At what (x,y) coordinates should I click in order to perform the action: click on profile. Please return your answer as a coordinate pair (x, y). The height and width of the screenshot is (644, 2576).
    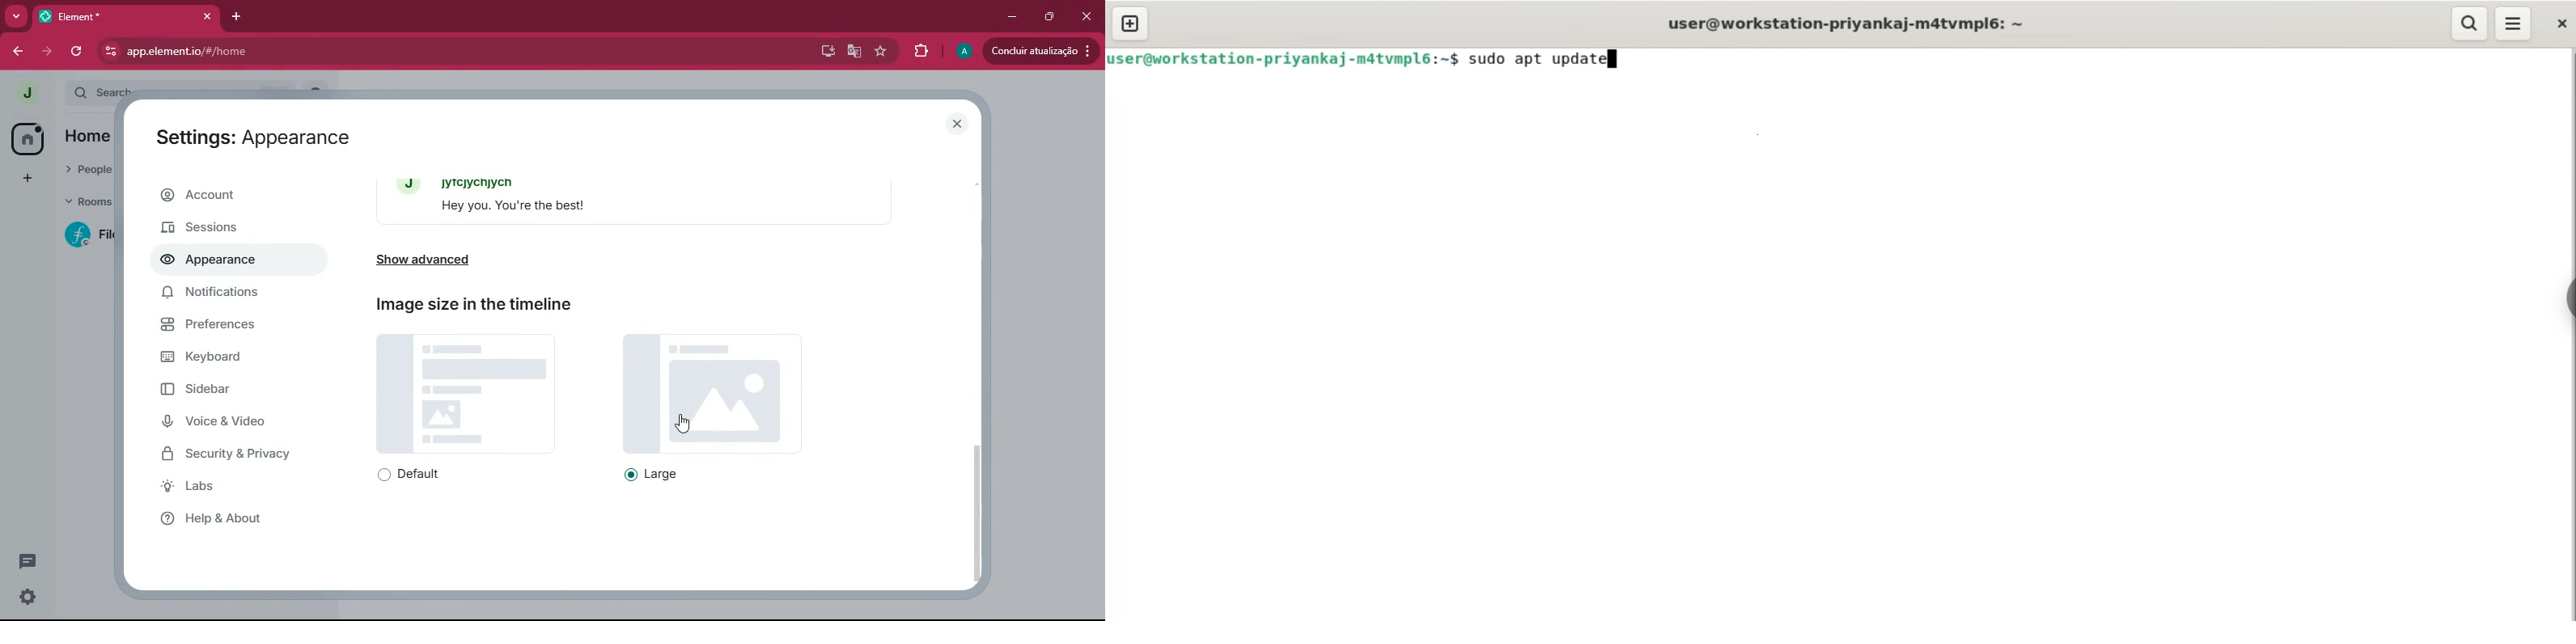
    Looking at the image, I should click on (961, 51).